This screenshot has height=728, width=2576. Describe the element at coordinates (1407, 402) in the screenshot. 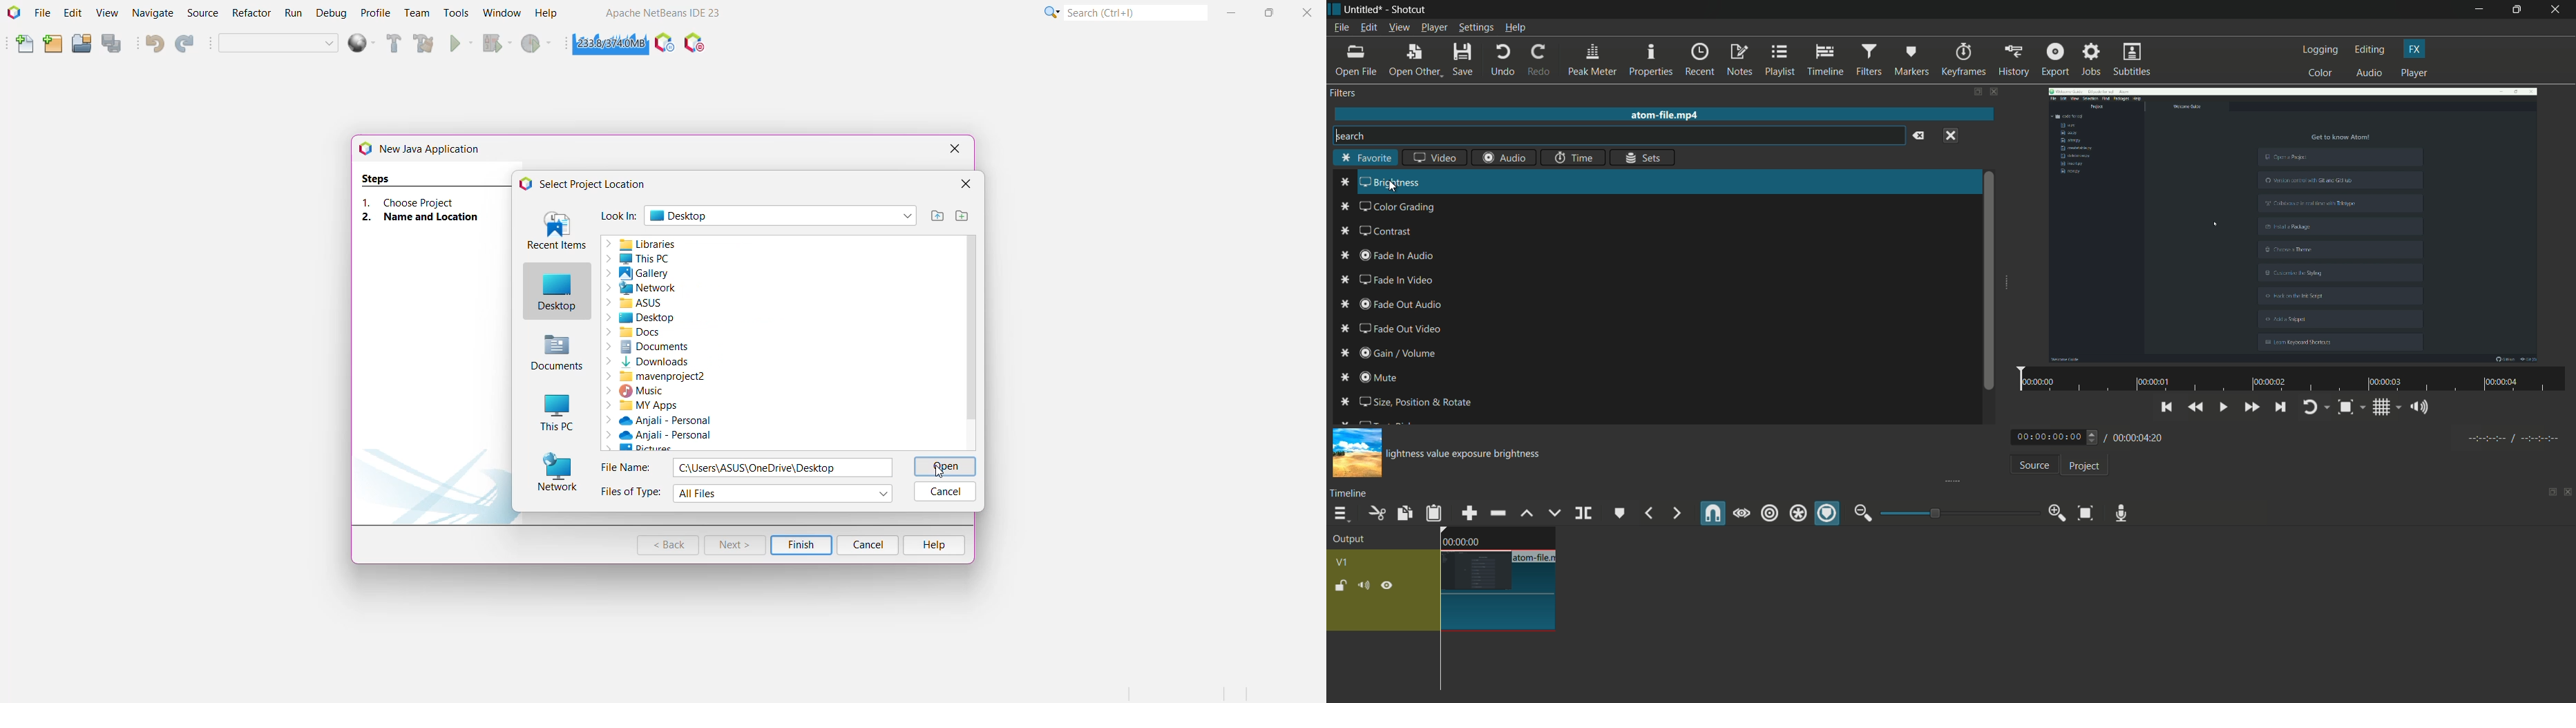

I see `size, position and rotate` at that location.